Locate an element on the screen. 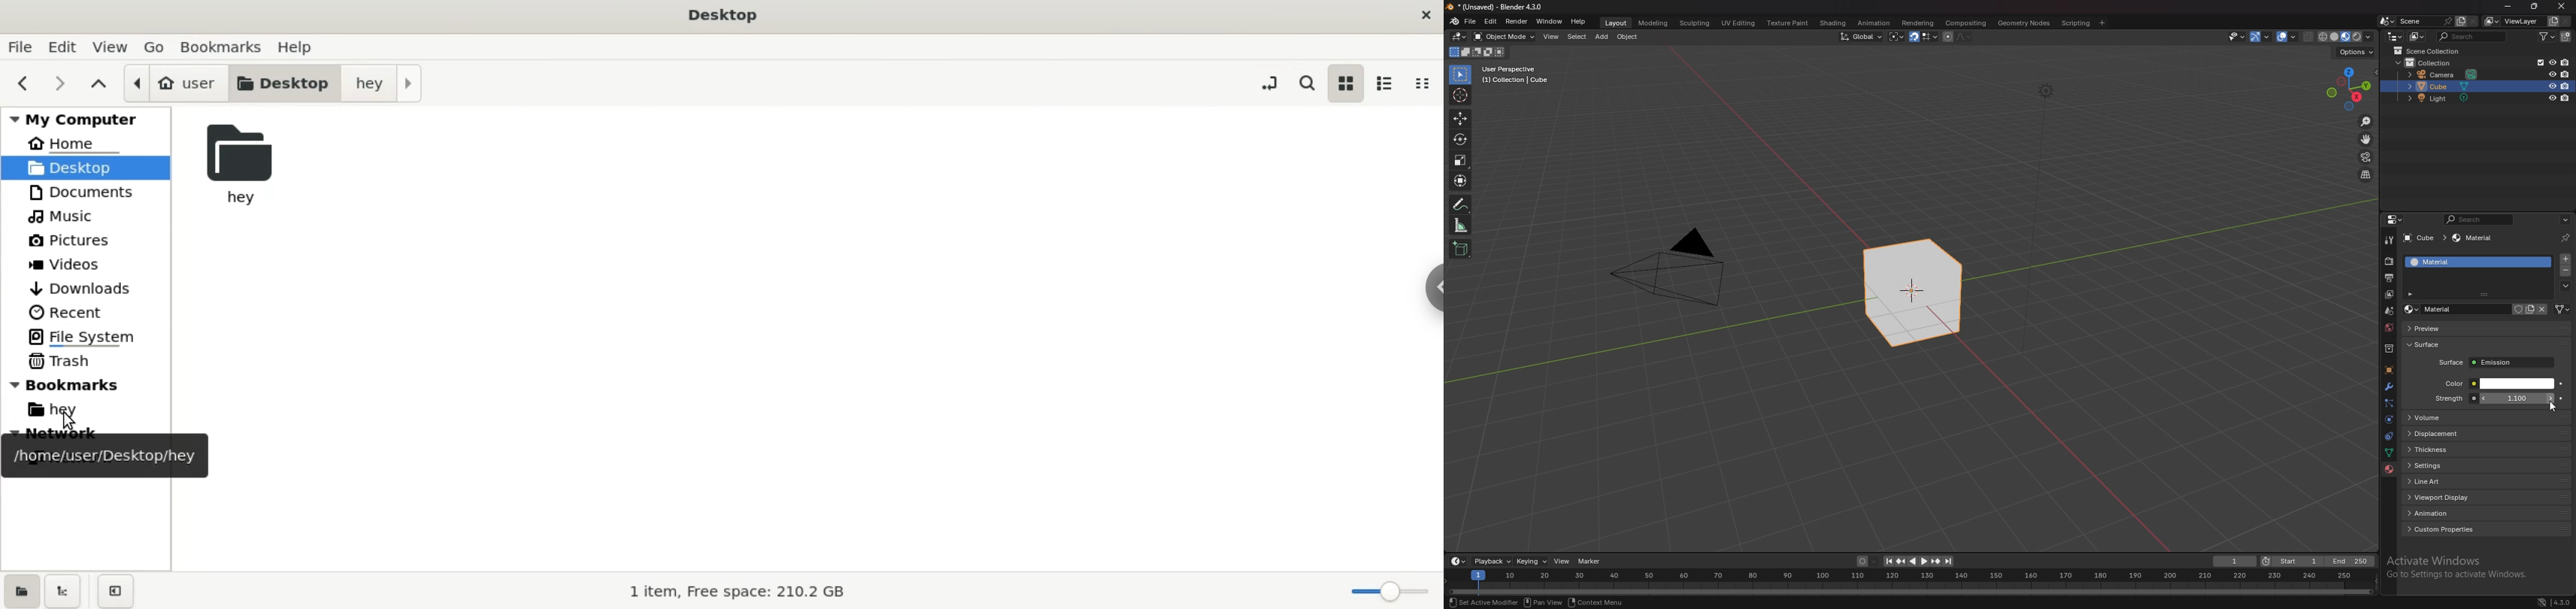 The image size is (2576, 616). mode is located at coordinates (1476, 54).